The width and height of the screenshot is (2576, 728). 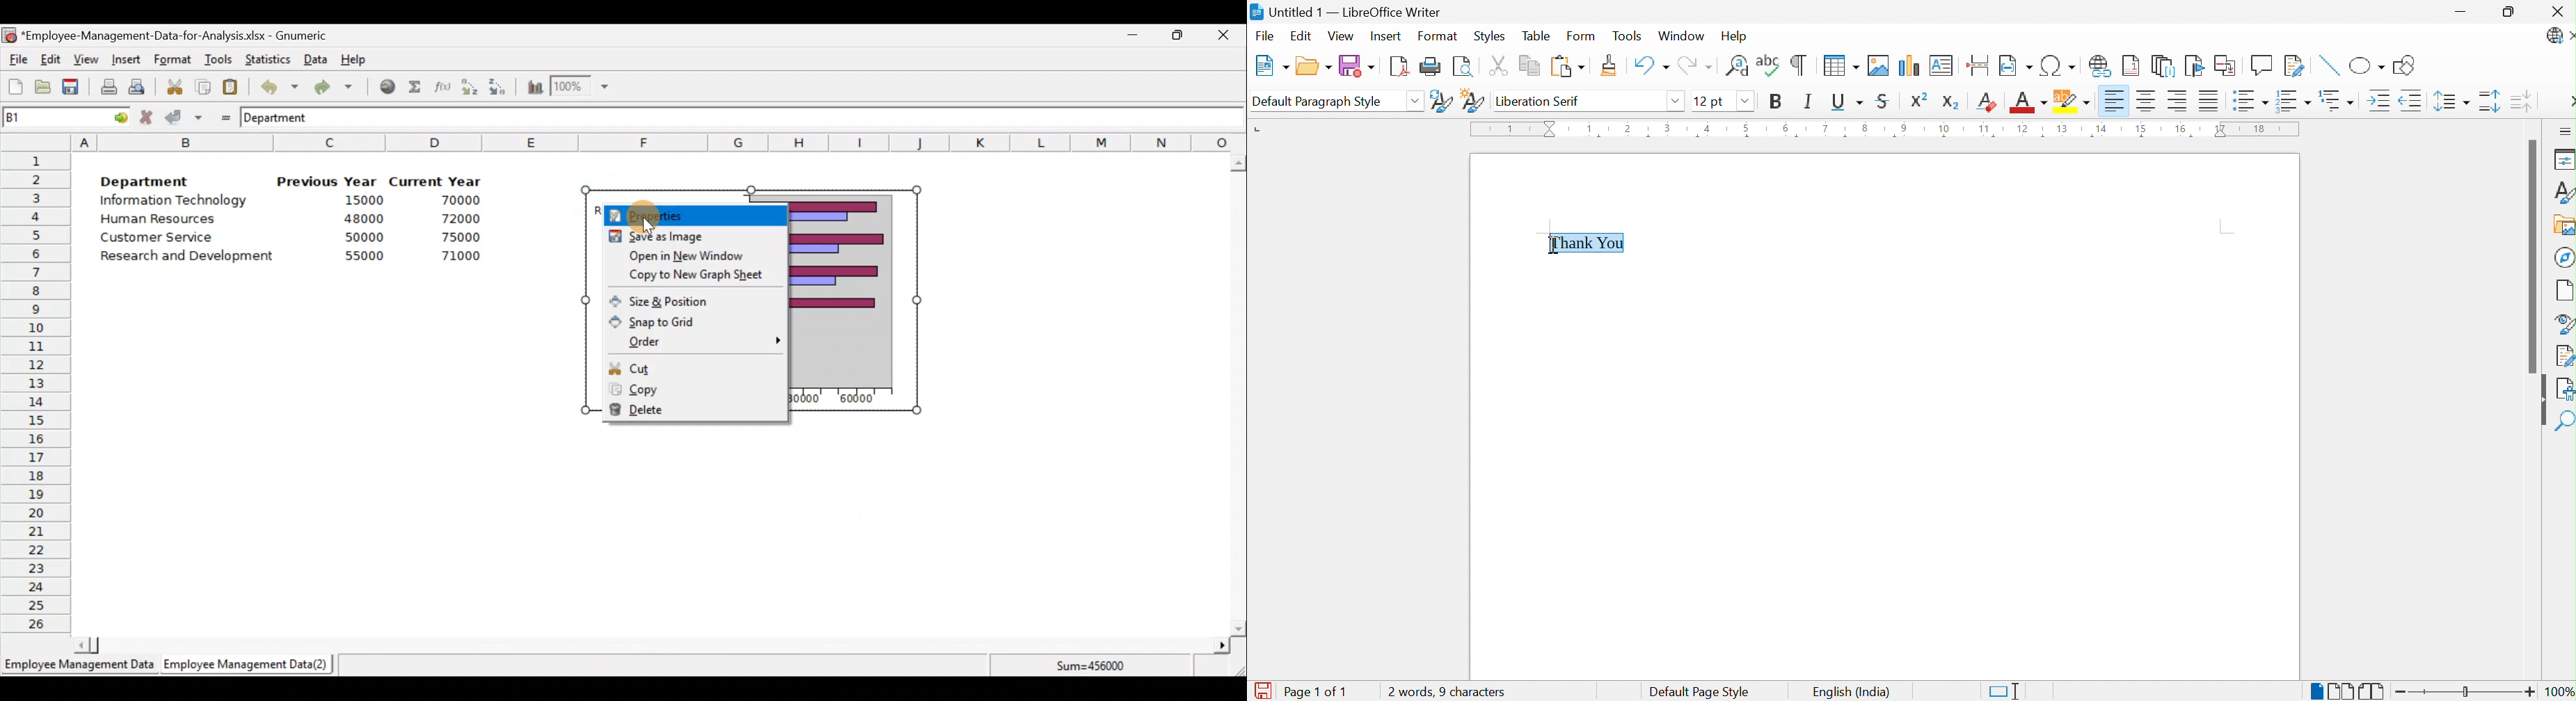 I want to click on Gnumeric logo, so click(x=9, y=36).